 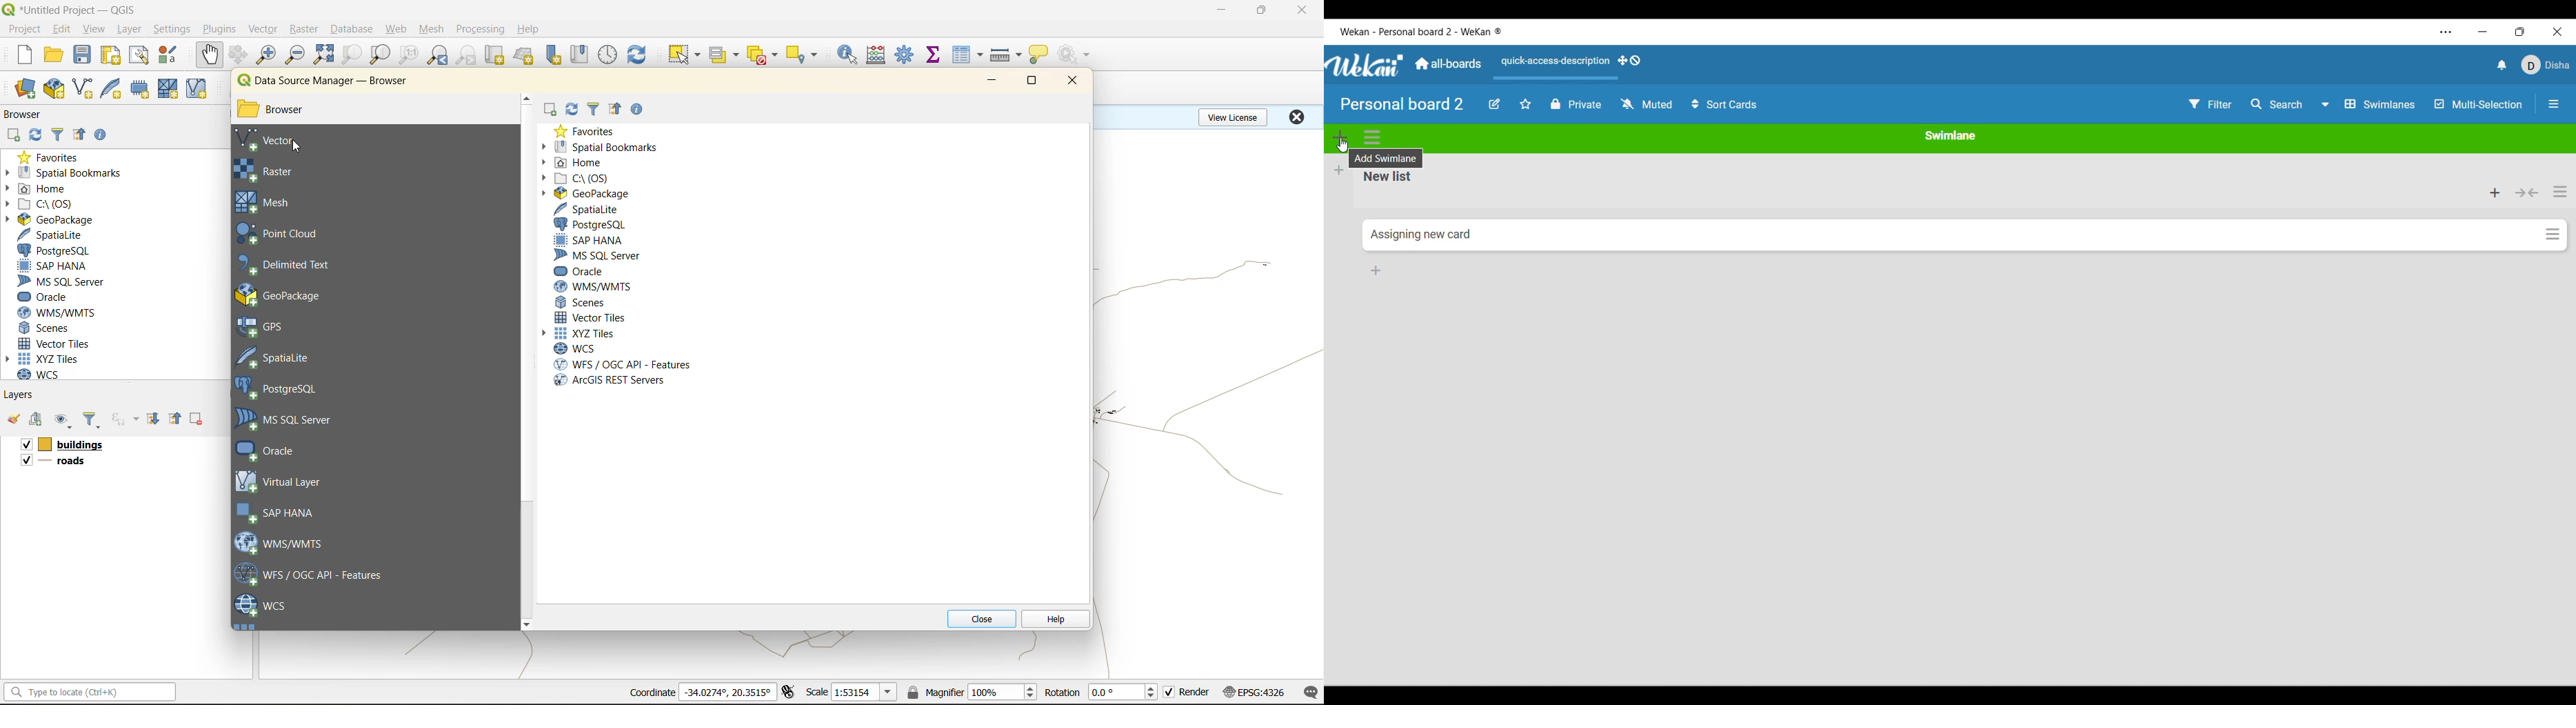 I want to click on Board view options, so click(x=2368, y=104).